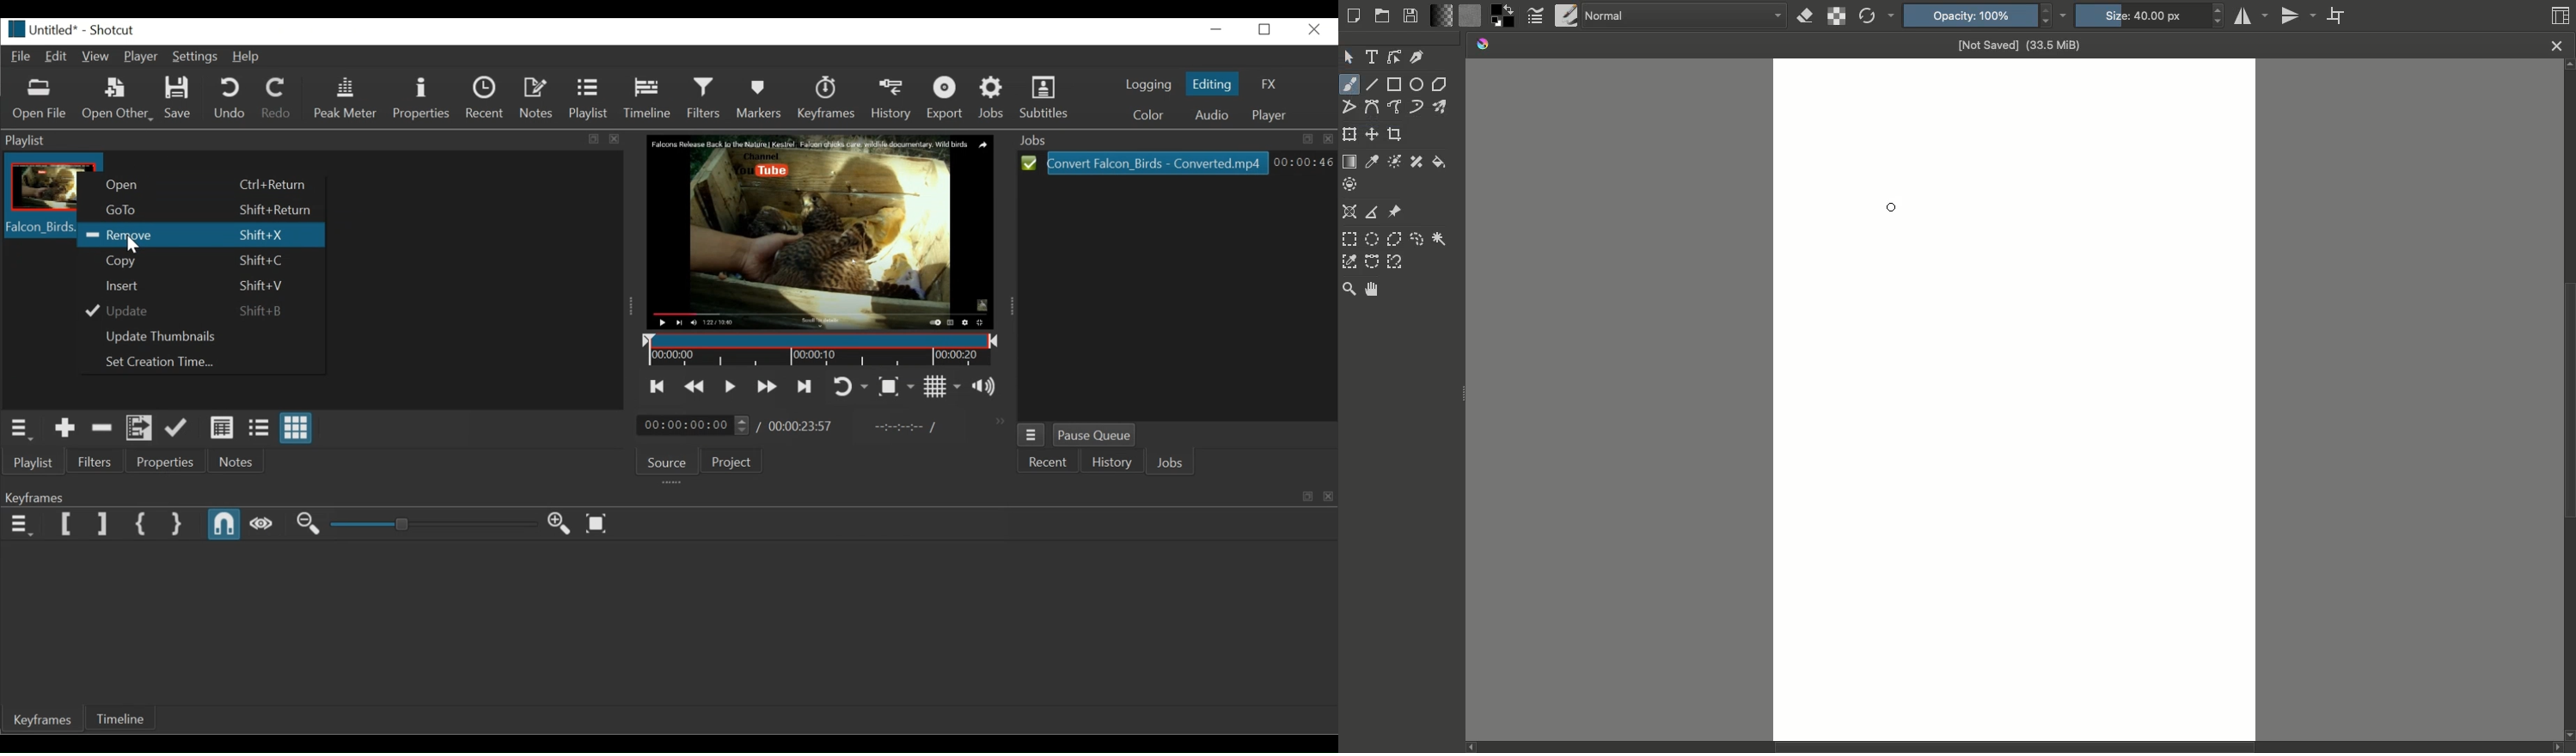 The image size is (2576, 756). Describe the element at coordinates (903, 428) in the screenshot. I see `In point` at that location.